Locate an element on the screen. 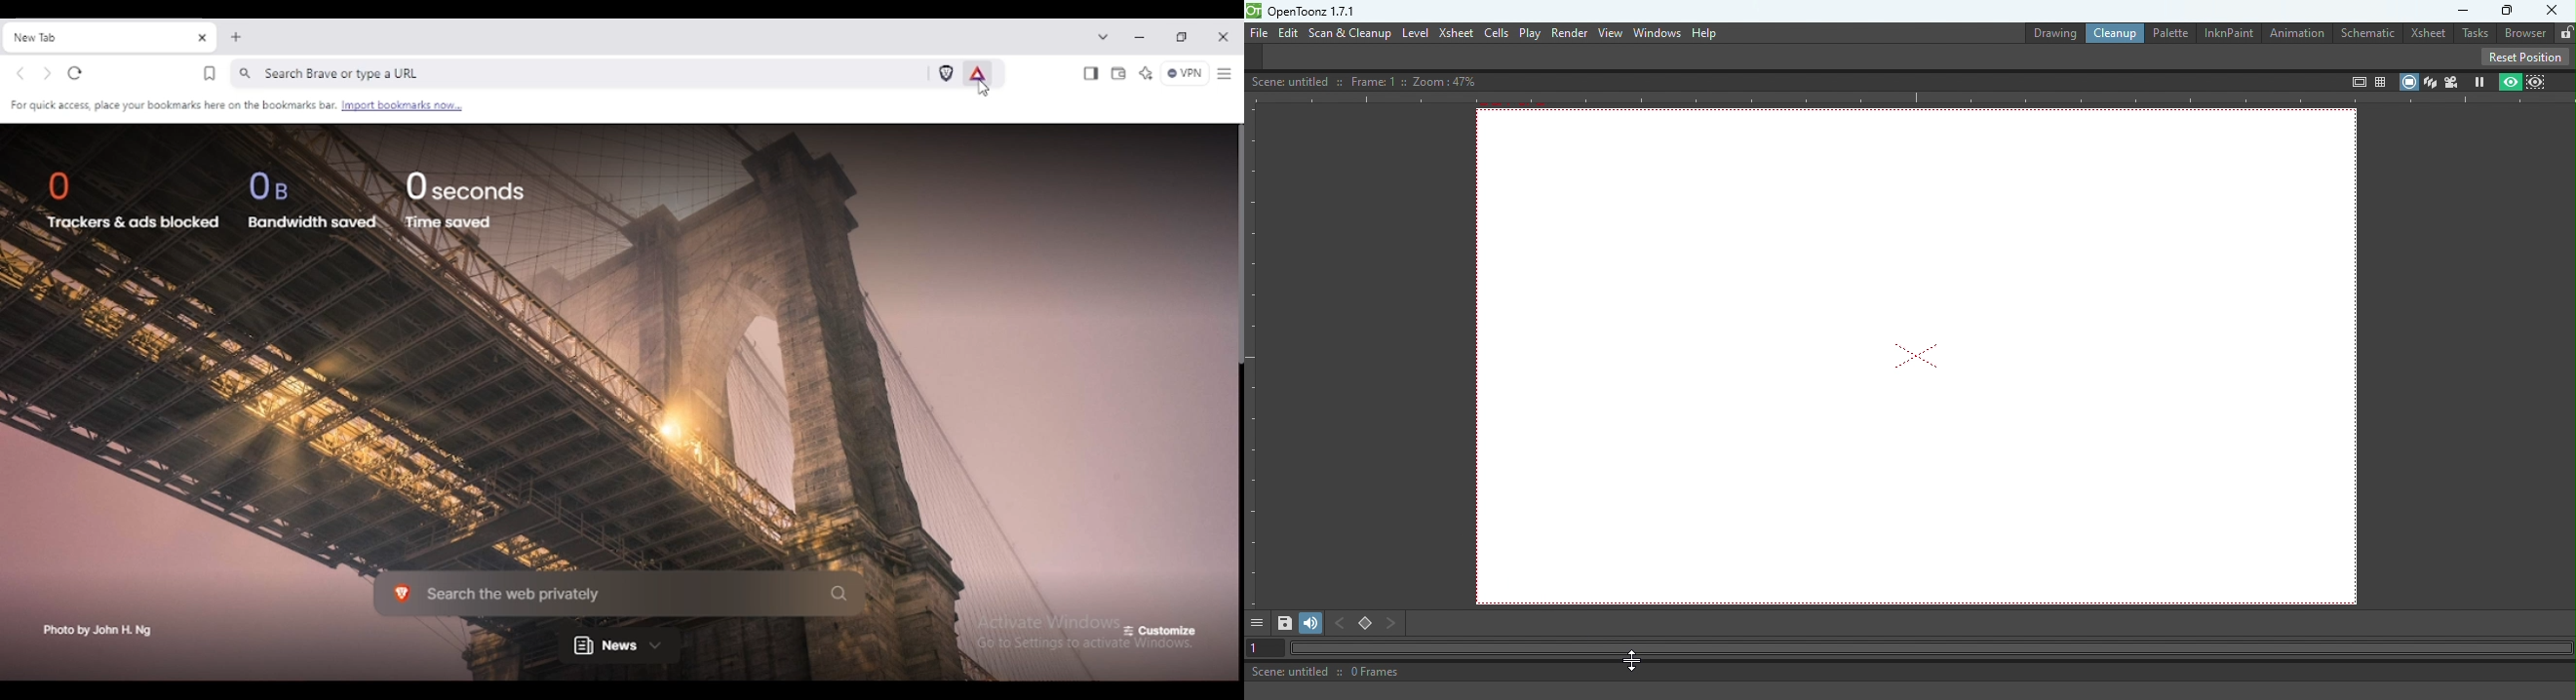  Help is located at coordinates (1705, 32).